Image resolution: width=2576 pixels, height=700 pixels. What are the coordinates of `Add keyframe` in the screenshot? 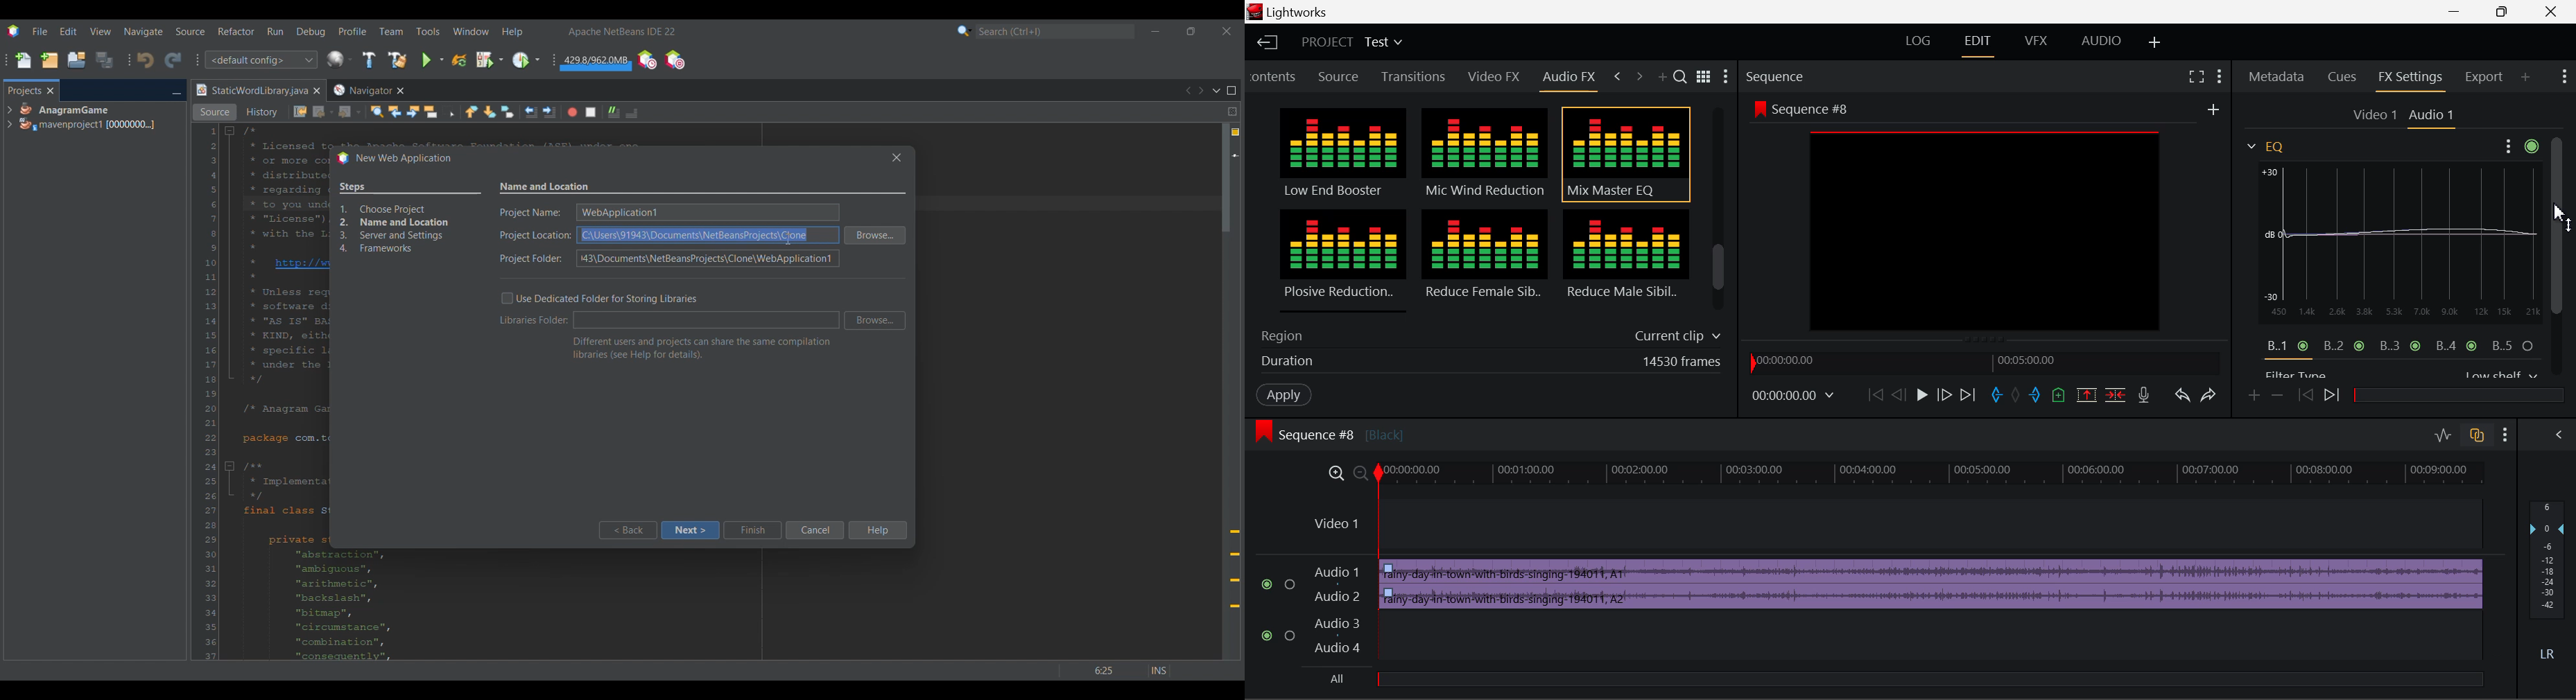 It's located at (2251, 398).